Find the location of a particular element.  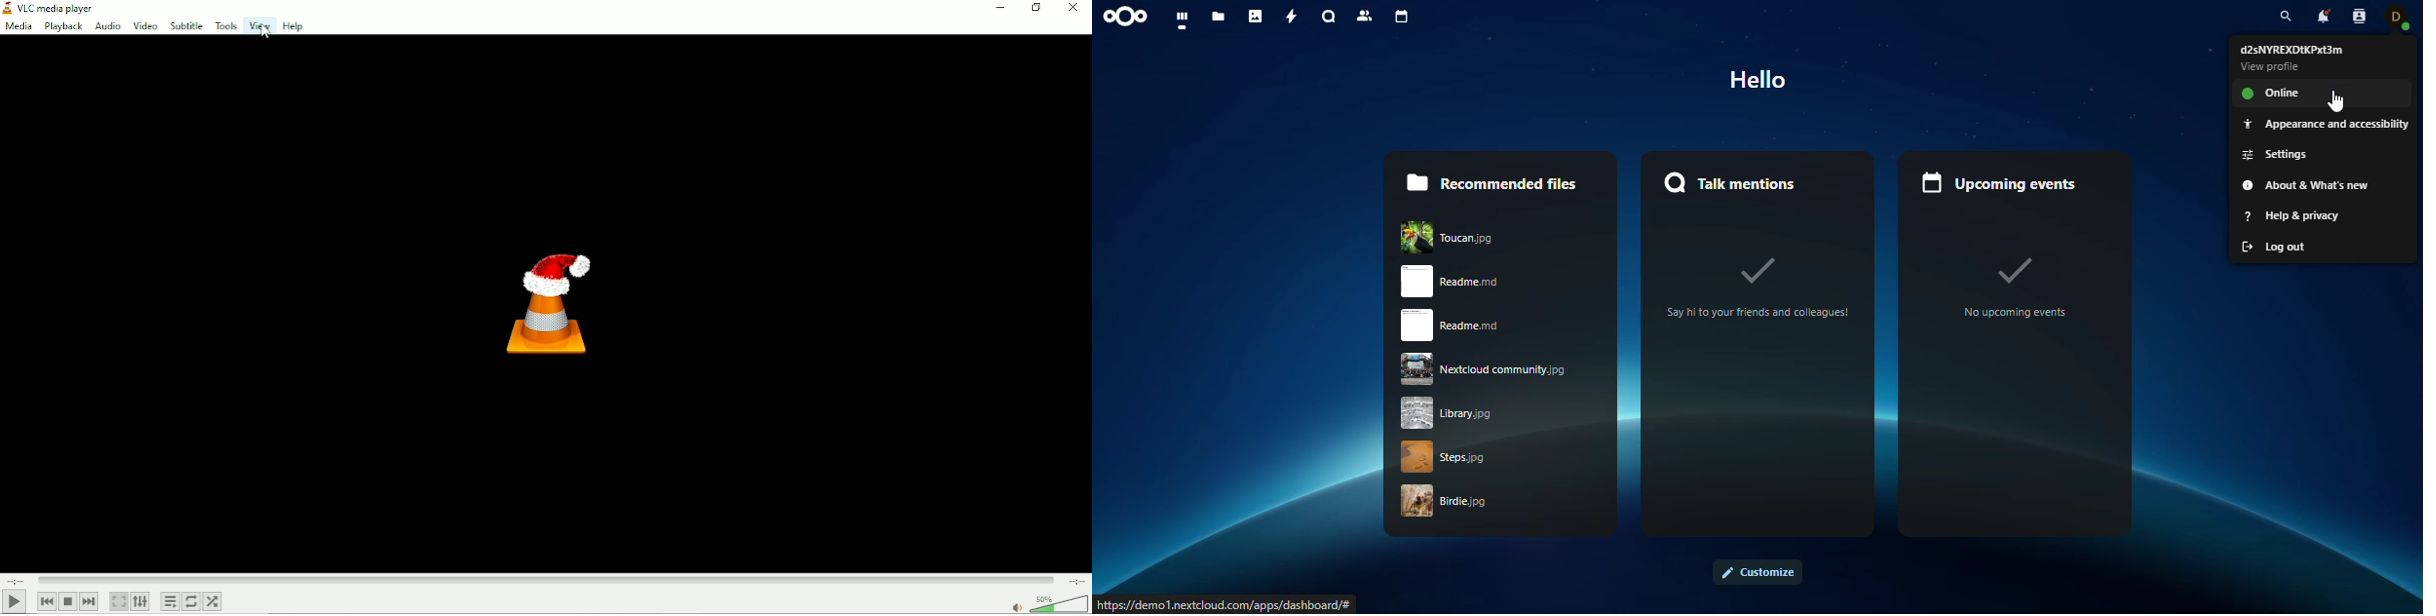

log out is located at coordinates (2282, 245).